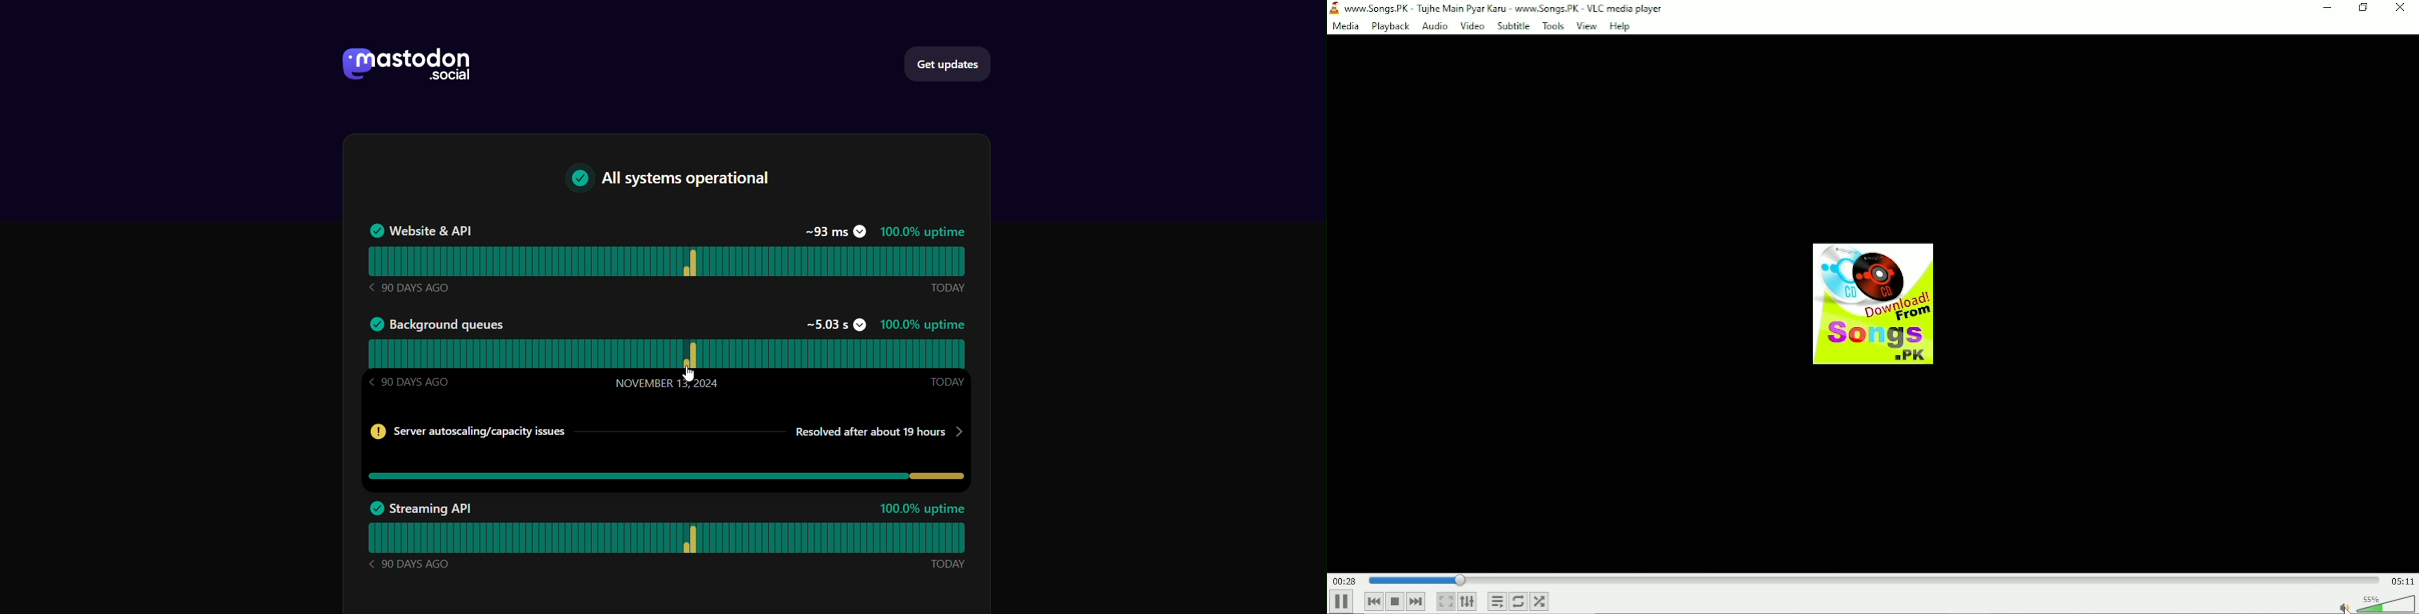 This screenshot has height=616, width=2436. I want to click on 100.0% uptime, so click(925, 509).